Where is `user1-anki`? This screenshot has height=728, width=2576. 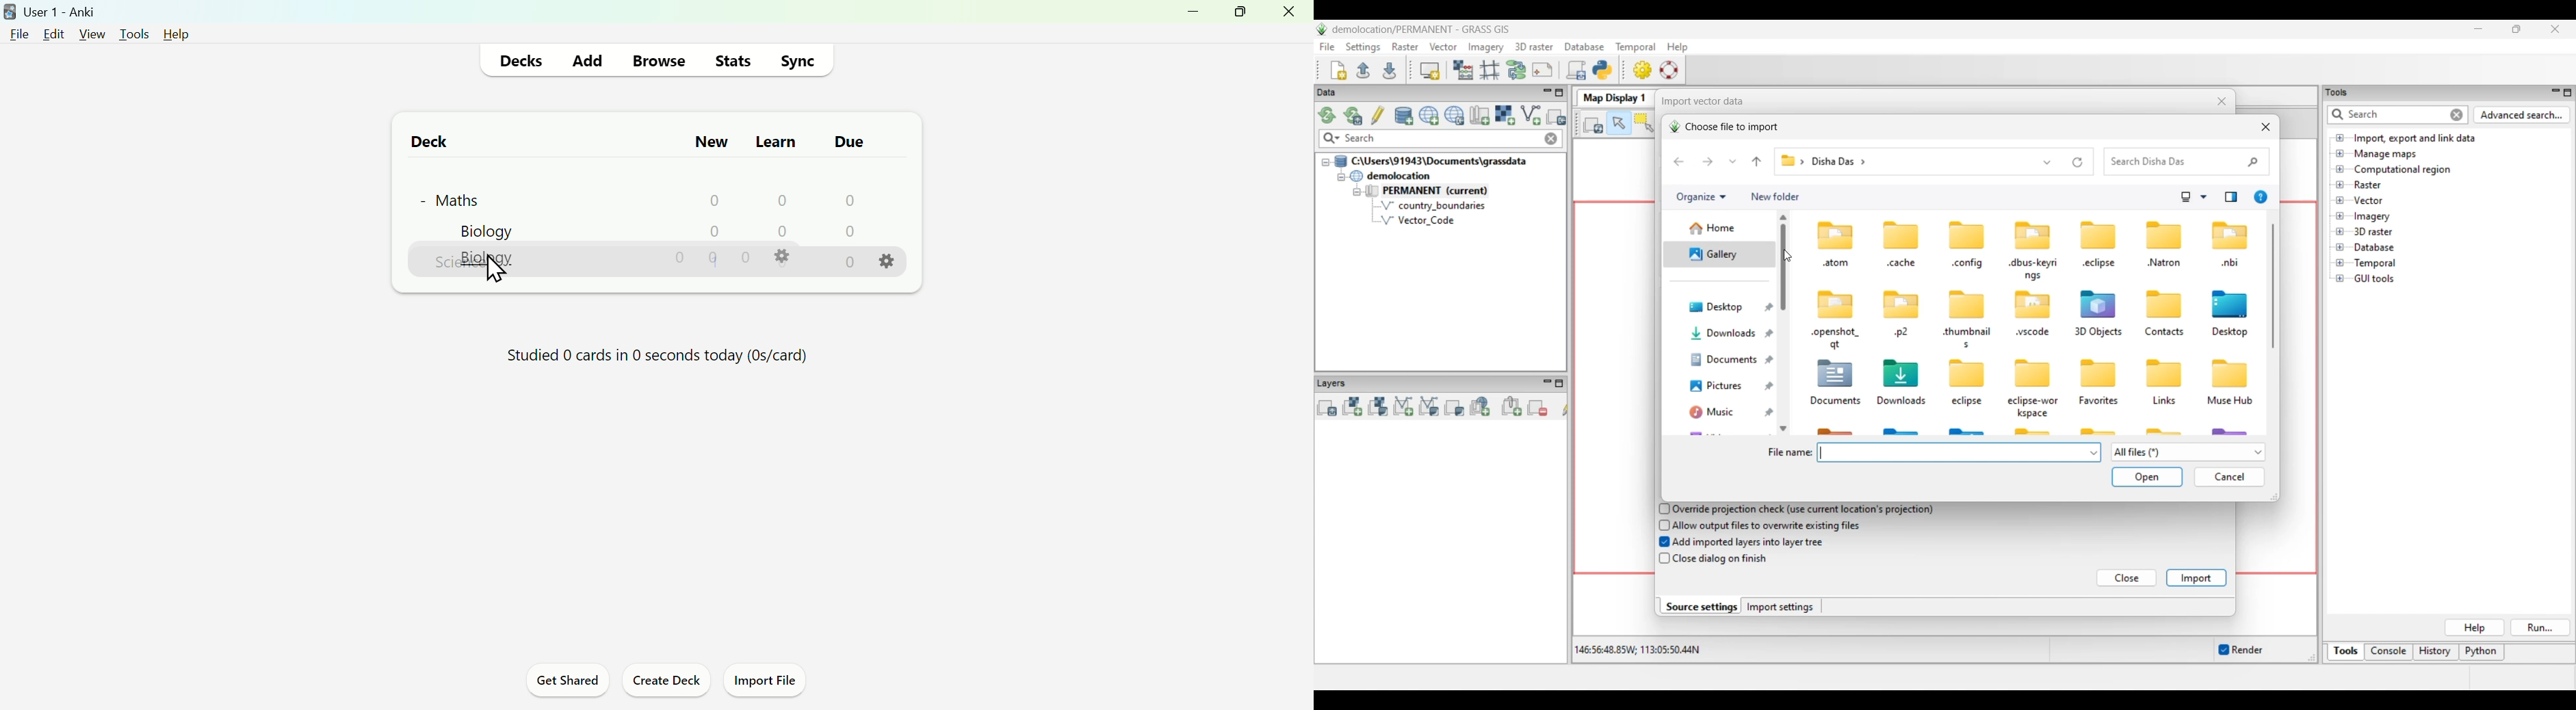
user1-anki is located at coordinates (51, 11).